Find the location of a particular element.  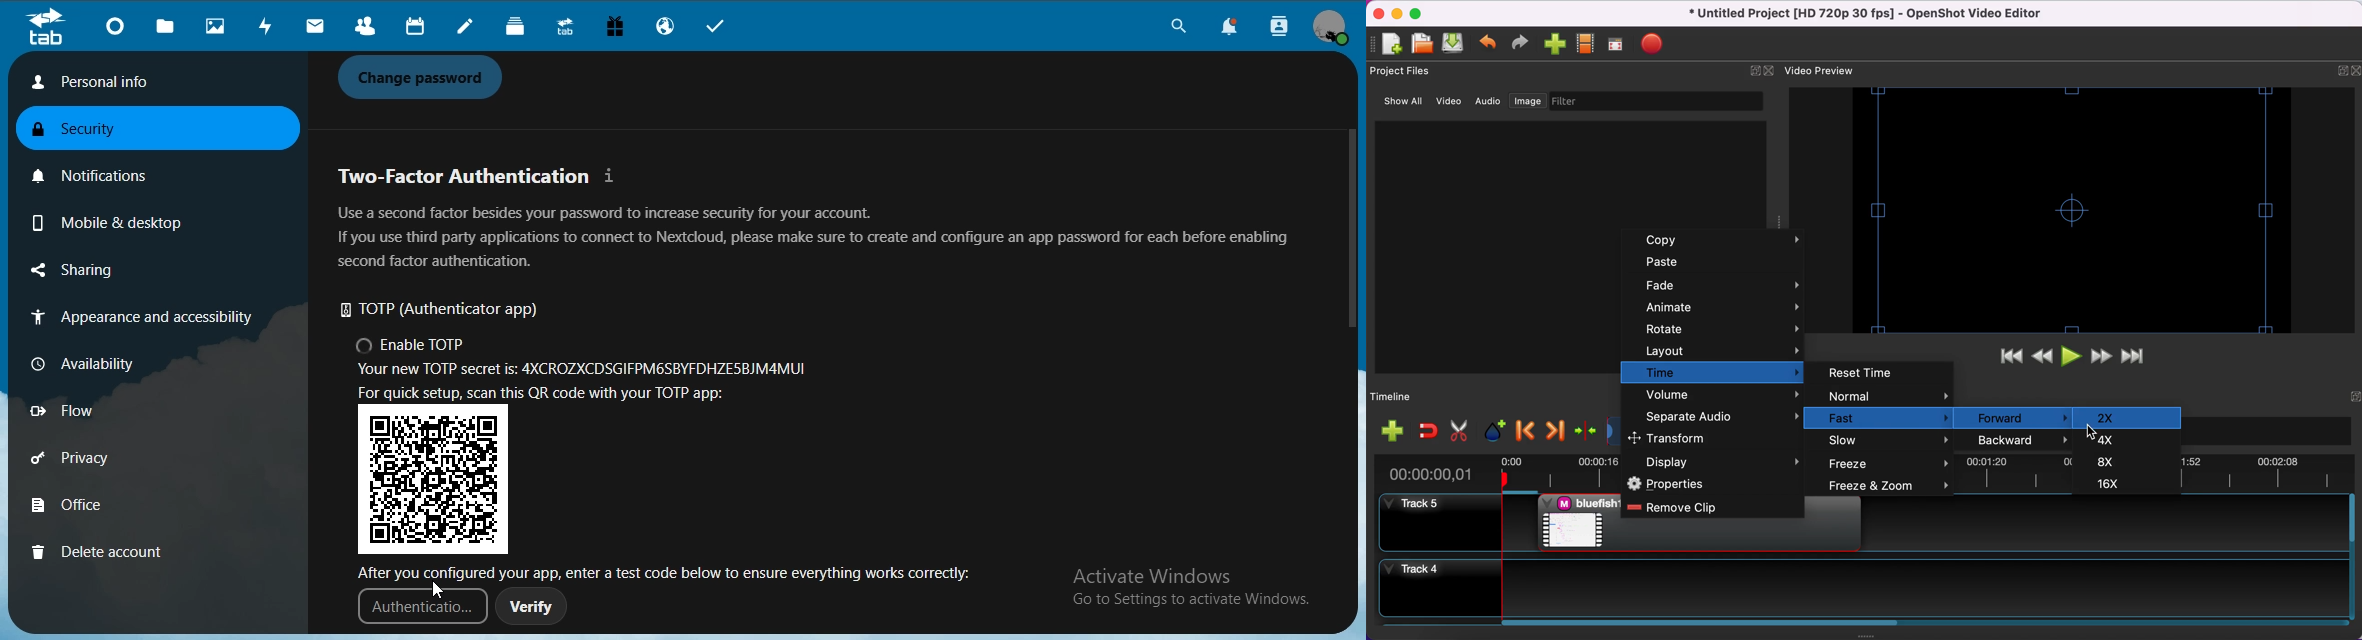

expand/hide is located at coordinates (1755, 74).